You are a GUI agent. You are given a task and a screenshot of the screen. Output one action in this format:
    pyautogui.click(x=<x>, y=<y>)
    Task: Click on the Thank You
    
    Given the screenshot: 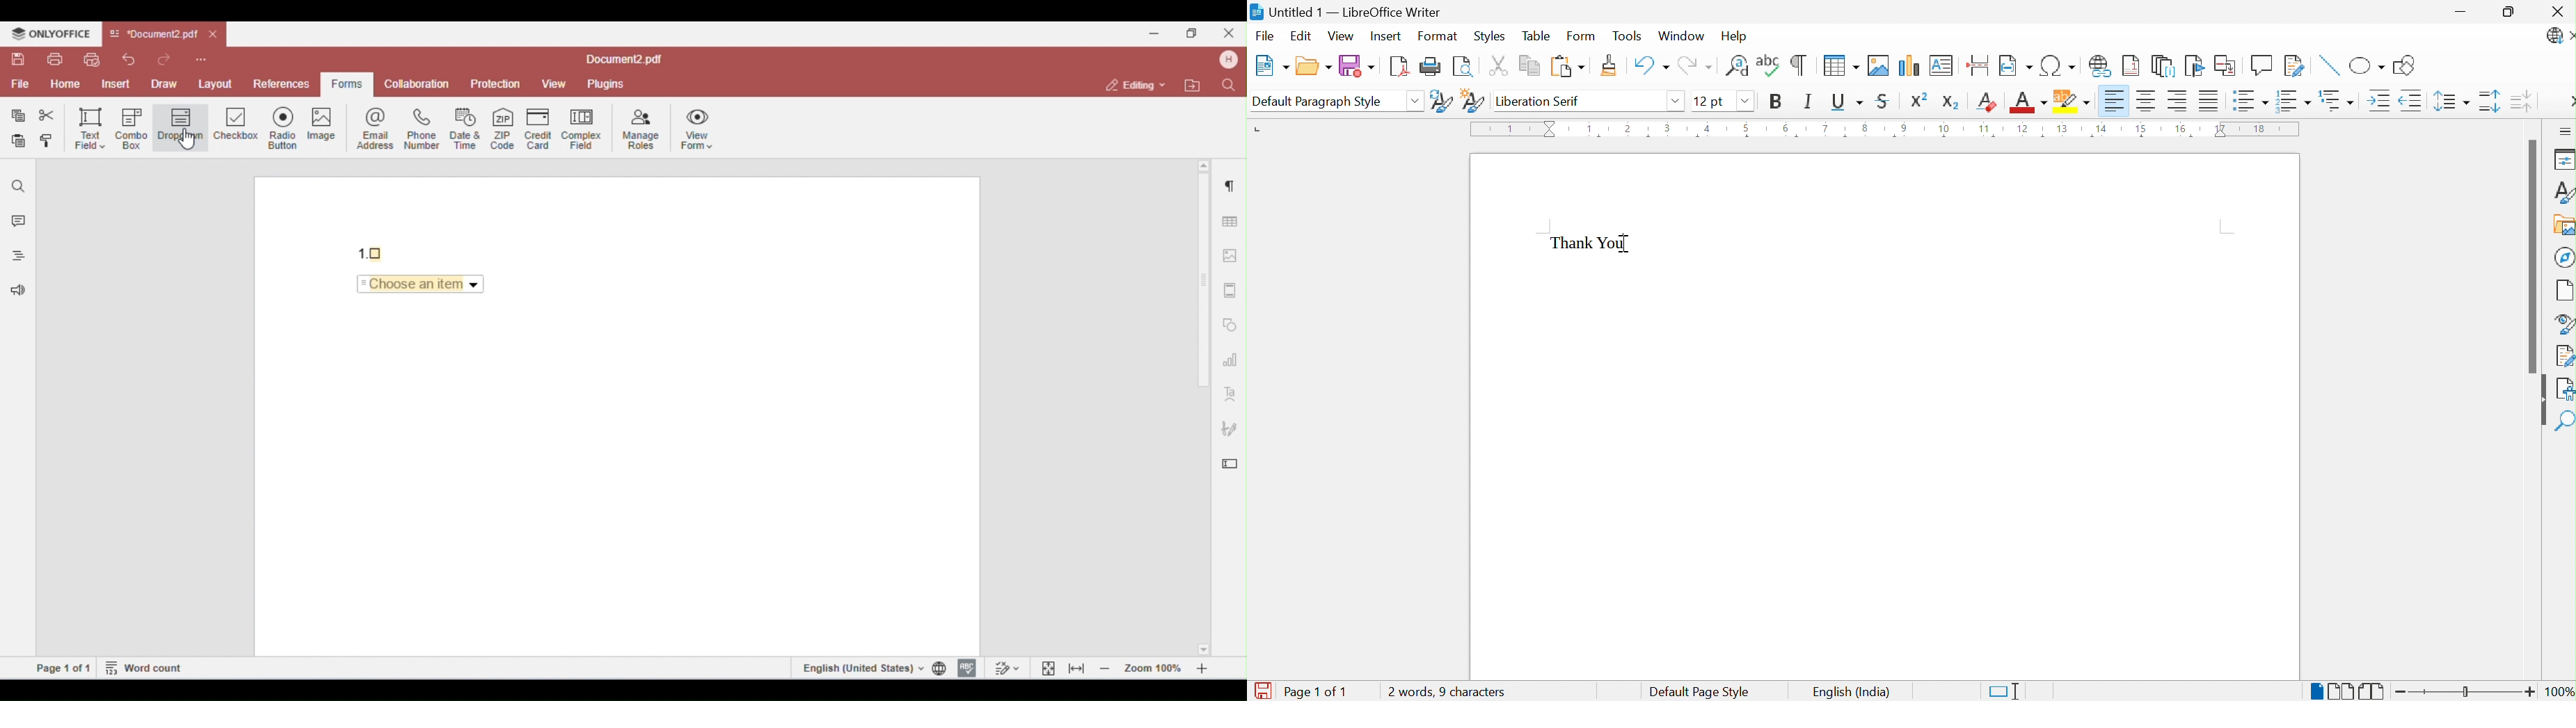 What is the action you would take?
    pyautogui.click(x=1591, y=243)
    